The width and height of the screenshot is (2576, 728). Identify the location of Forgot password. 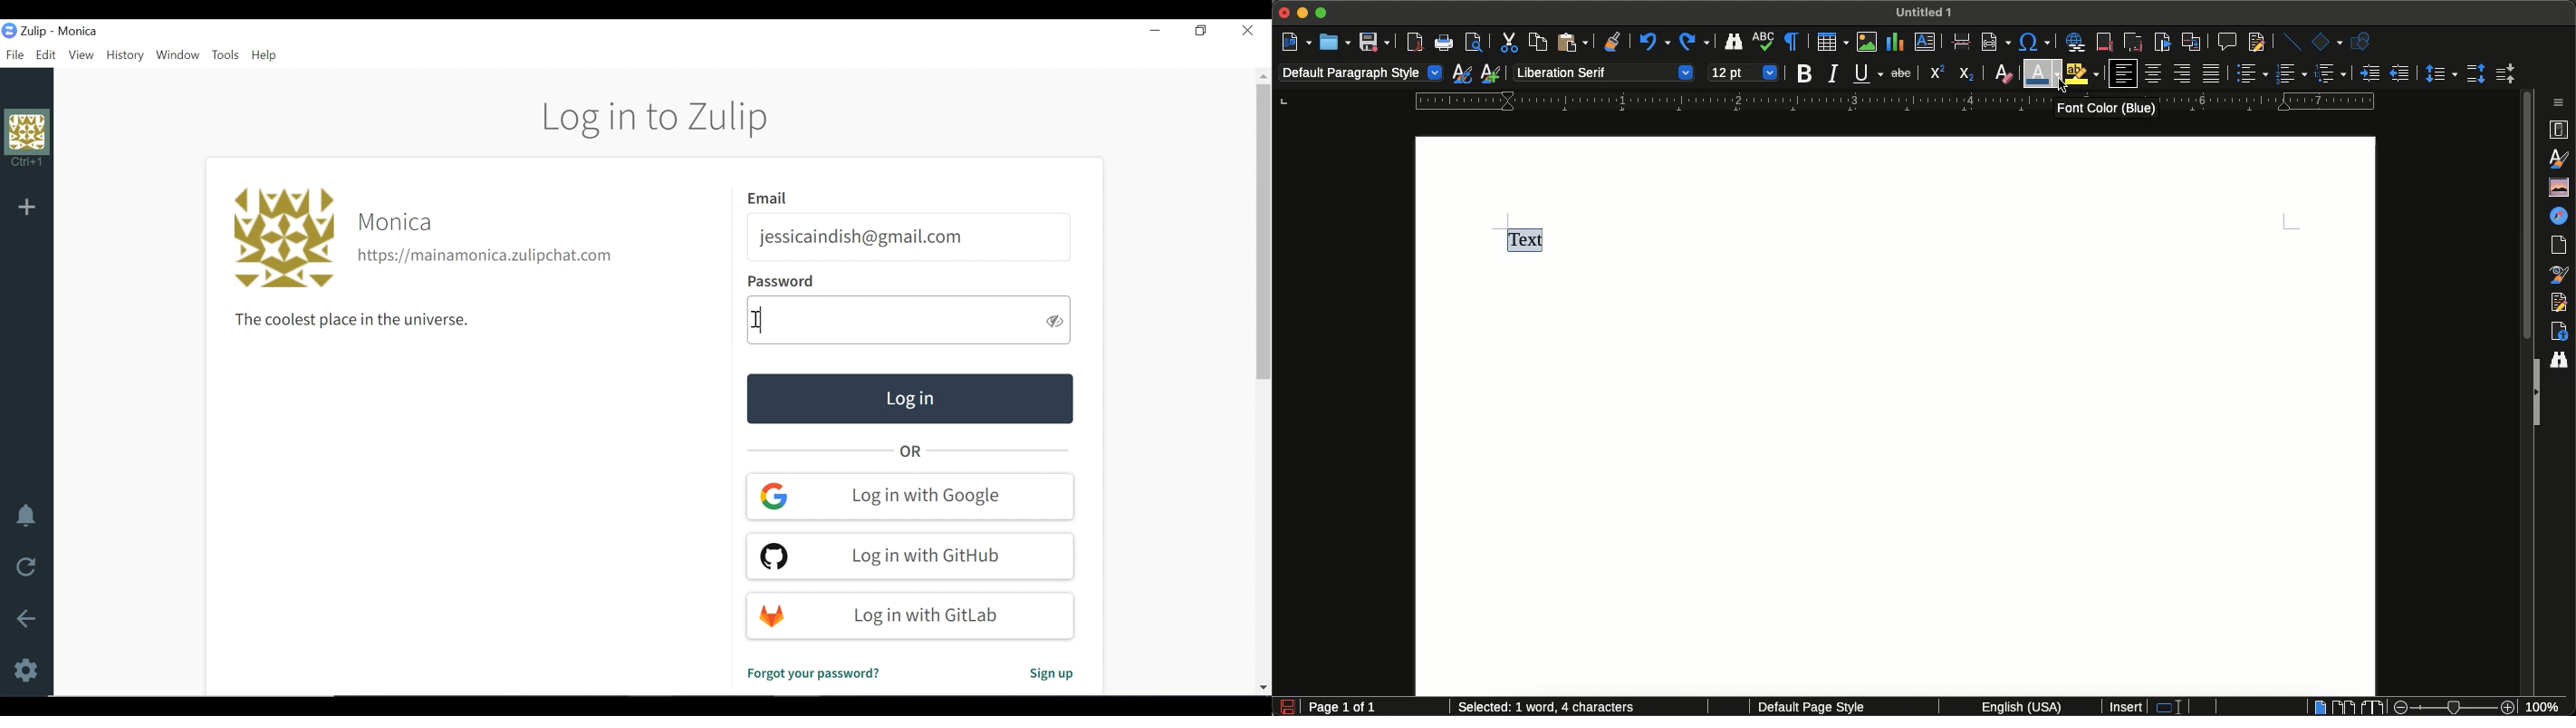
(812, 674).